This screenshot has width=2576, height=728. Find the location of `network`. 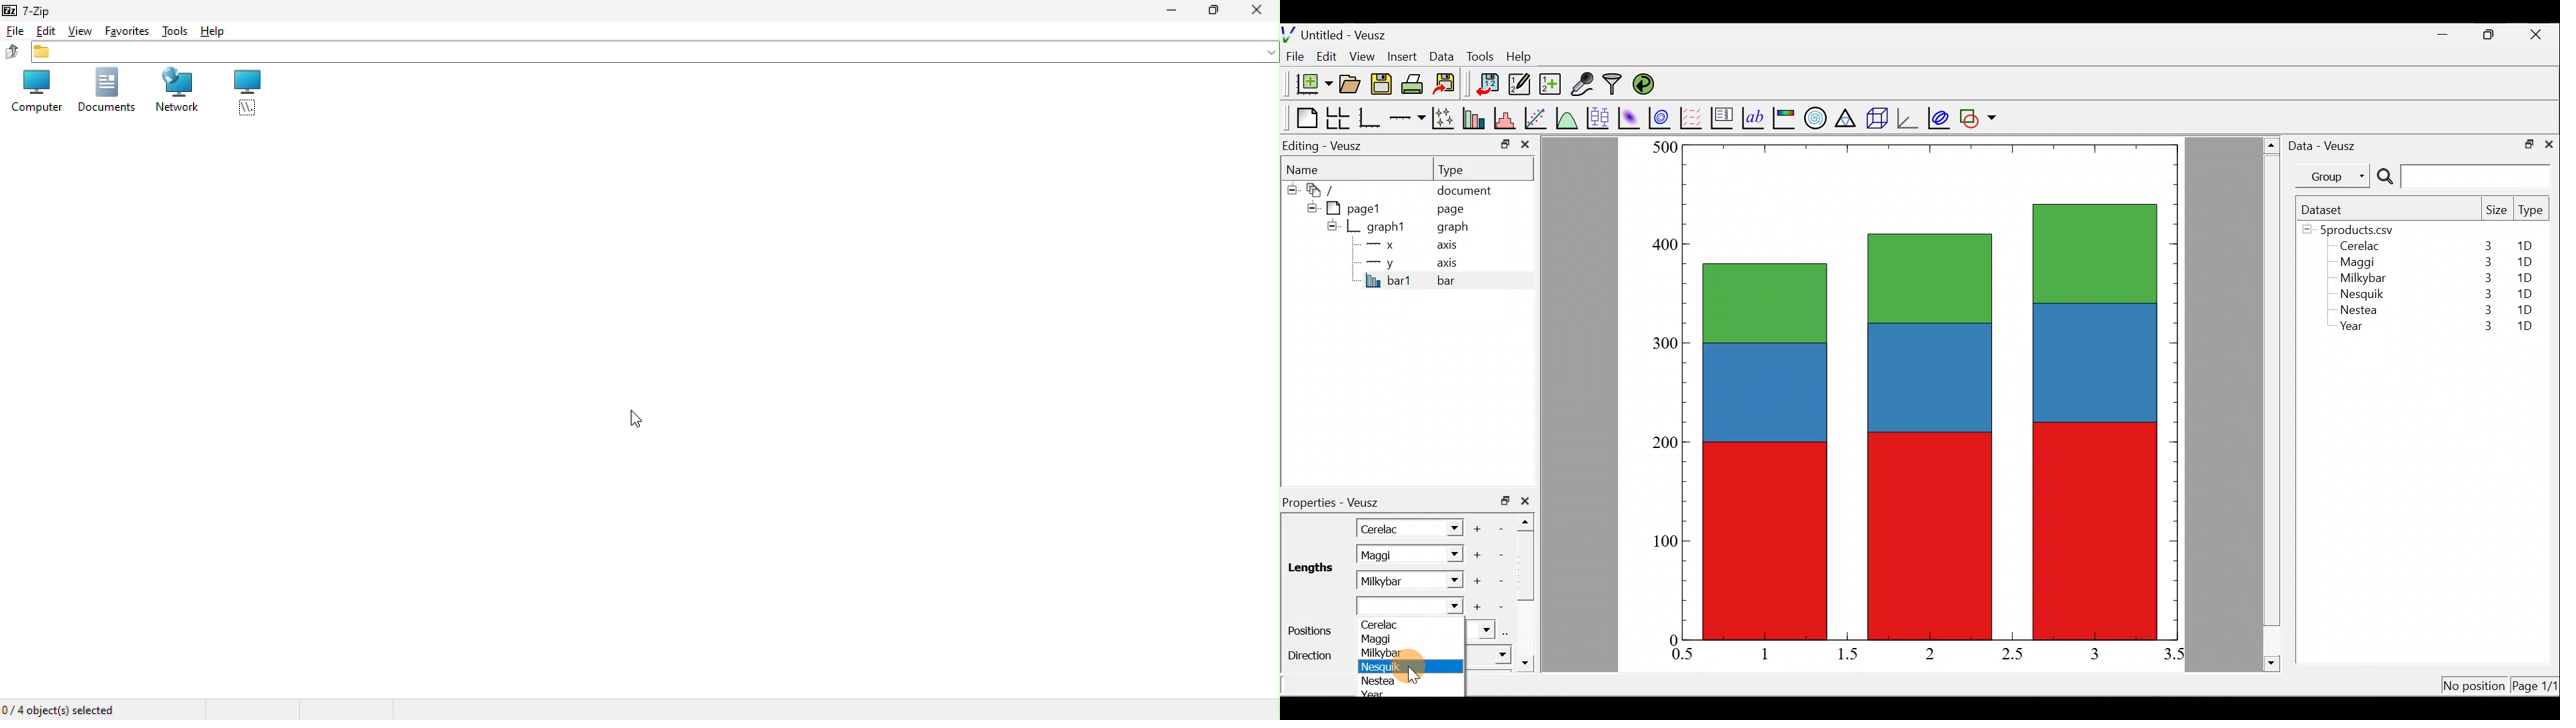

network is located at coordinates (175, 94).